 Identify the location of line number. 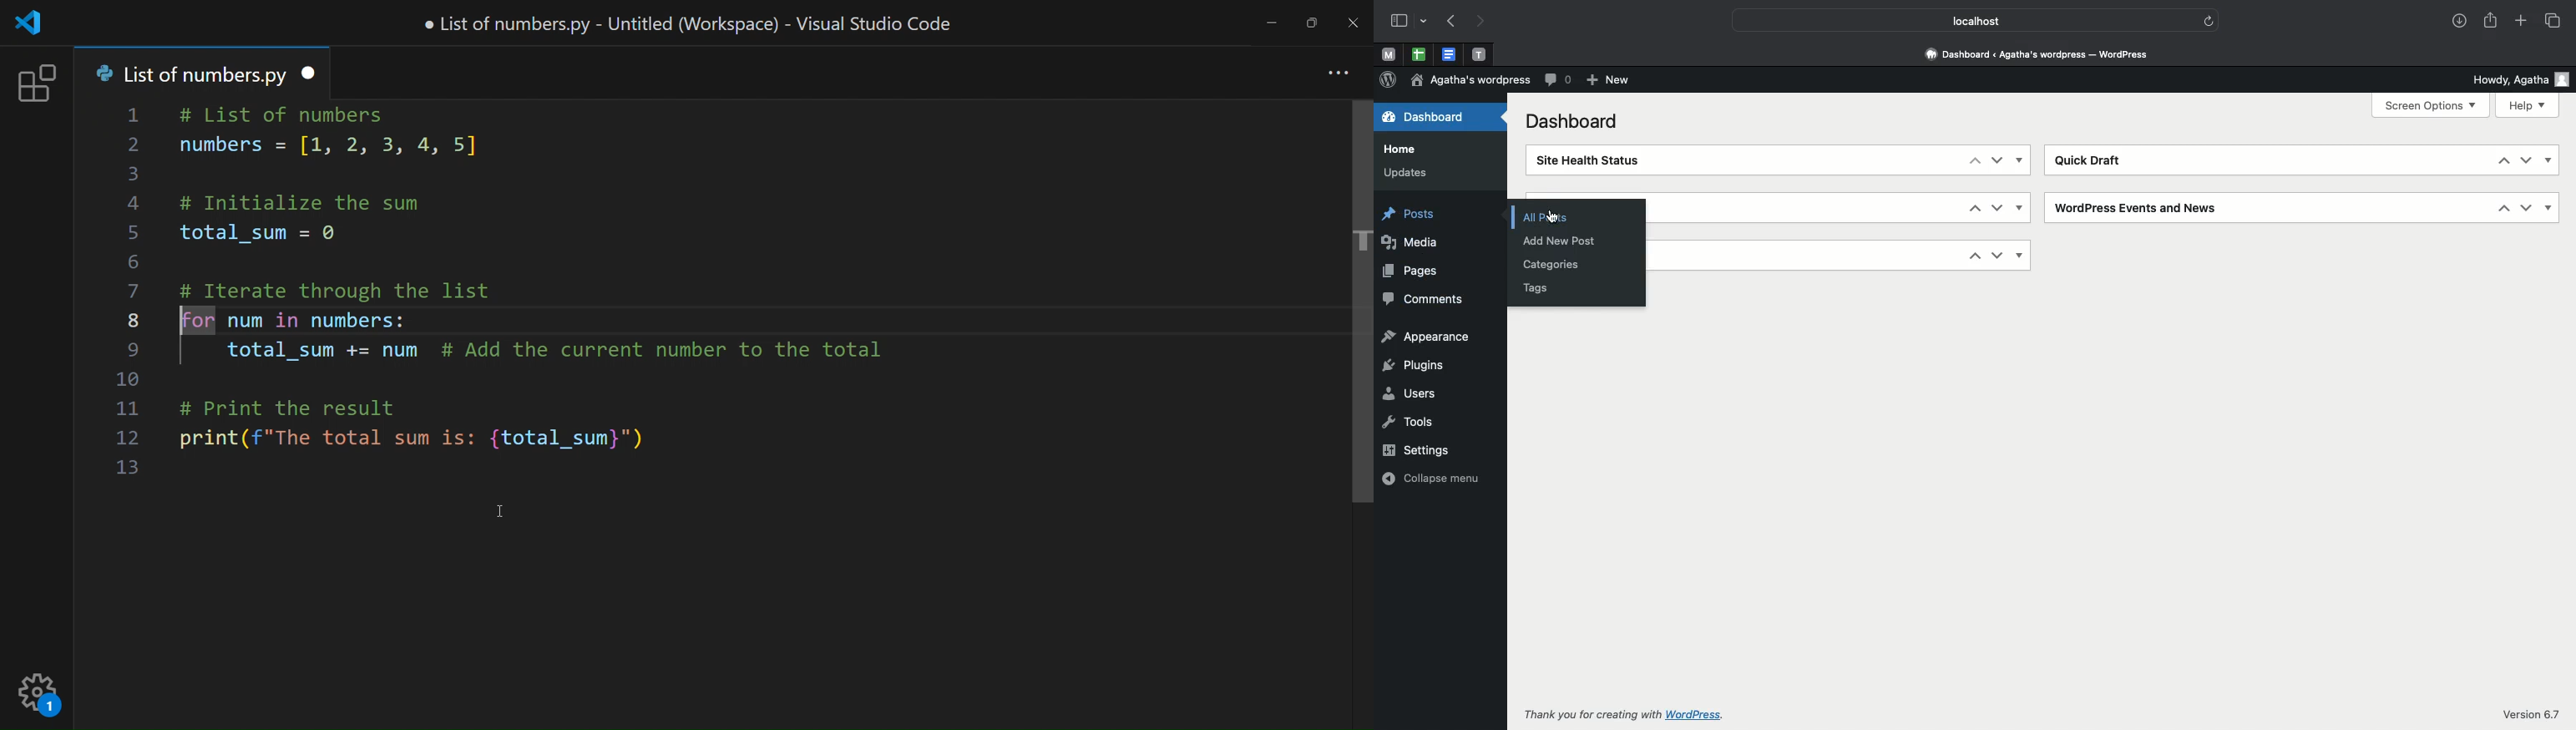
(131, 297).